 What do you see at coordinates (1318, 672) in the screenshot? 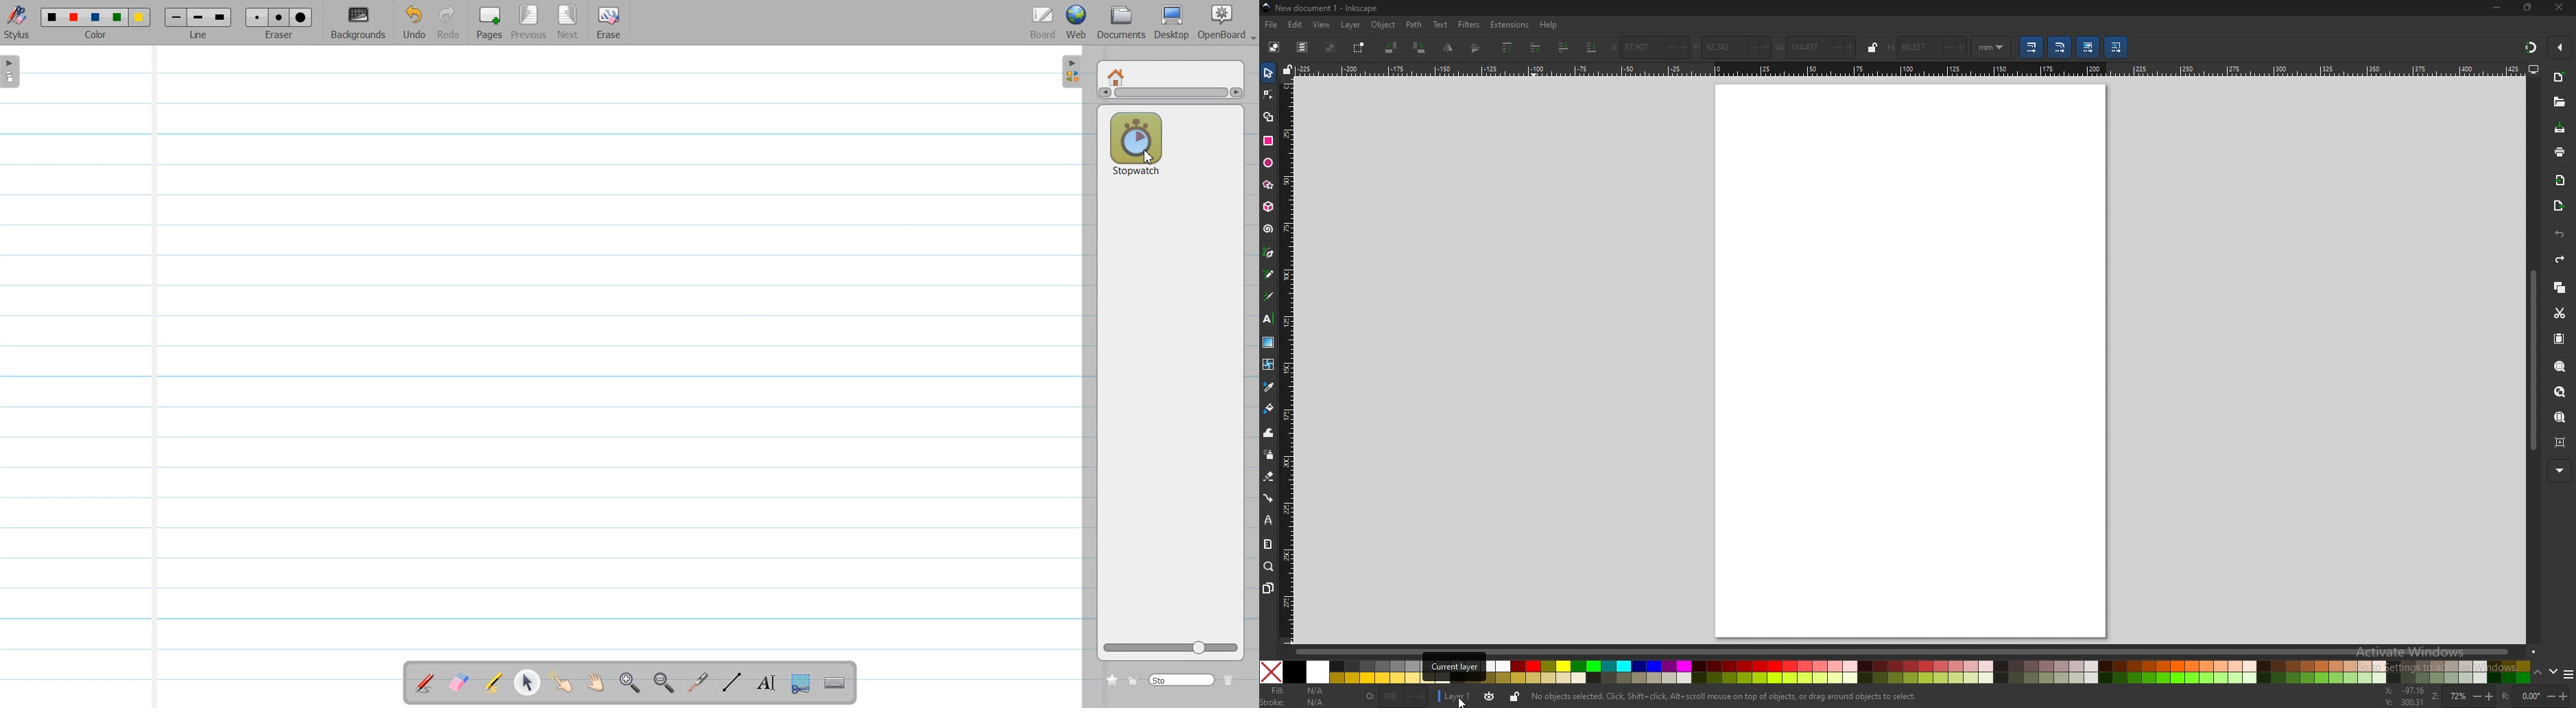
I see `white` at bounding box center [1318, 672].